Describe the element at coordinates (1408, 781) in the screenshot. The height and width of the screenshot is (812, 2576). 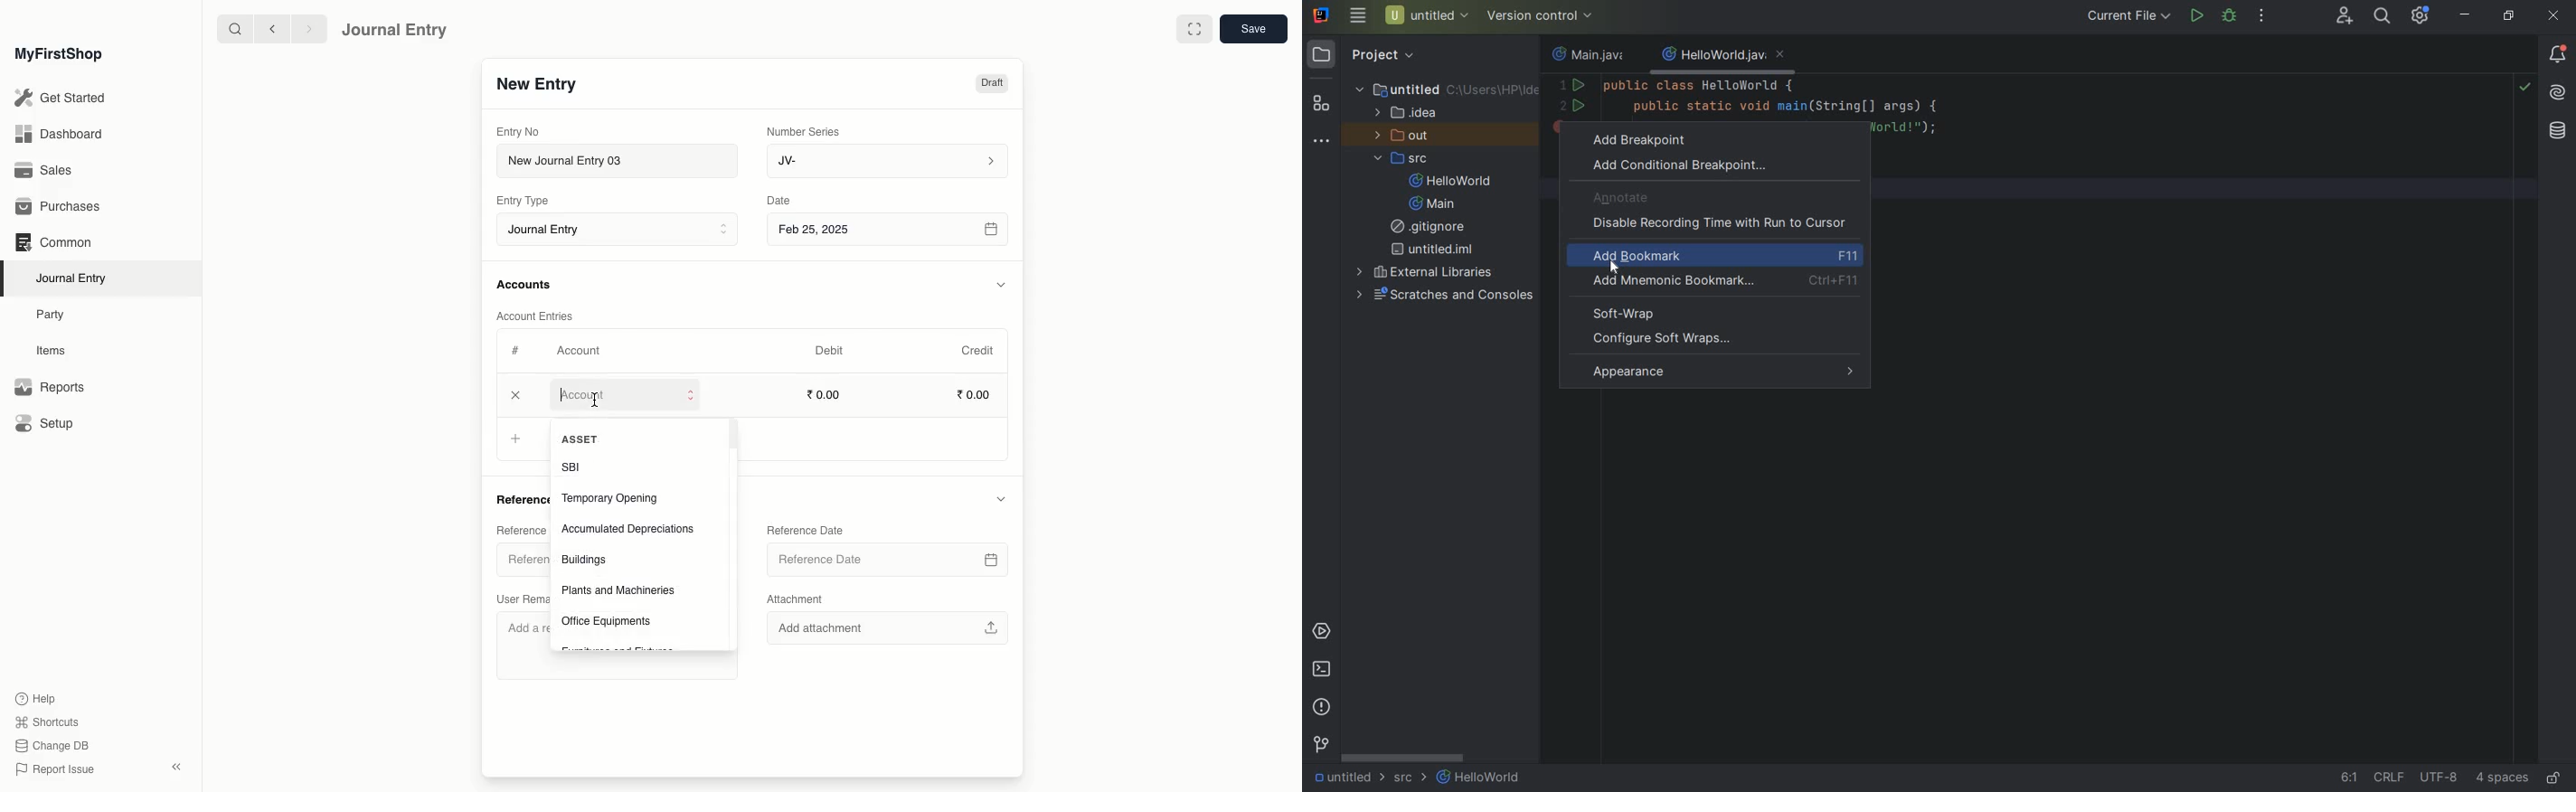
I see `src` at that location.